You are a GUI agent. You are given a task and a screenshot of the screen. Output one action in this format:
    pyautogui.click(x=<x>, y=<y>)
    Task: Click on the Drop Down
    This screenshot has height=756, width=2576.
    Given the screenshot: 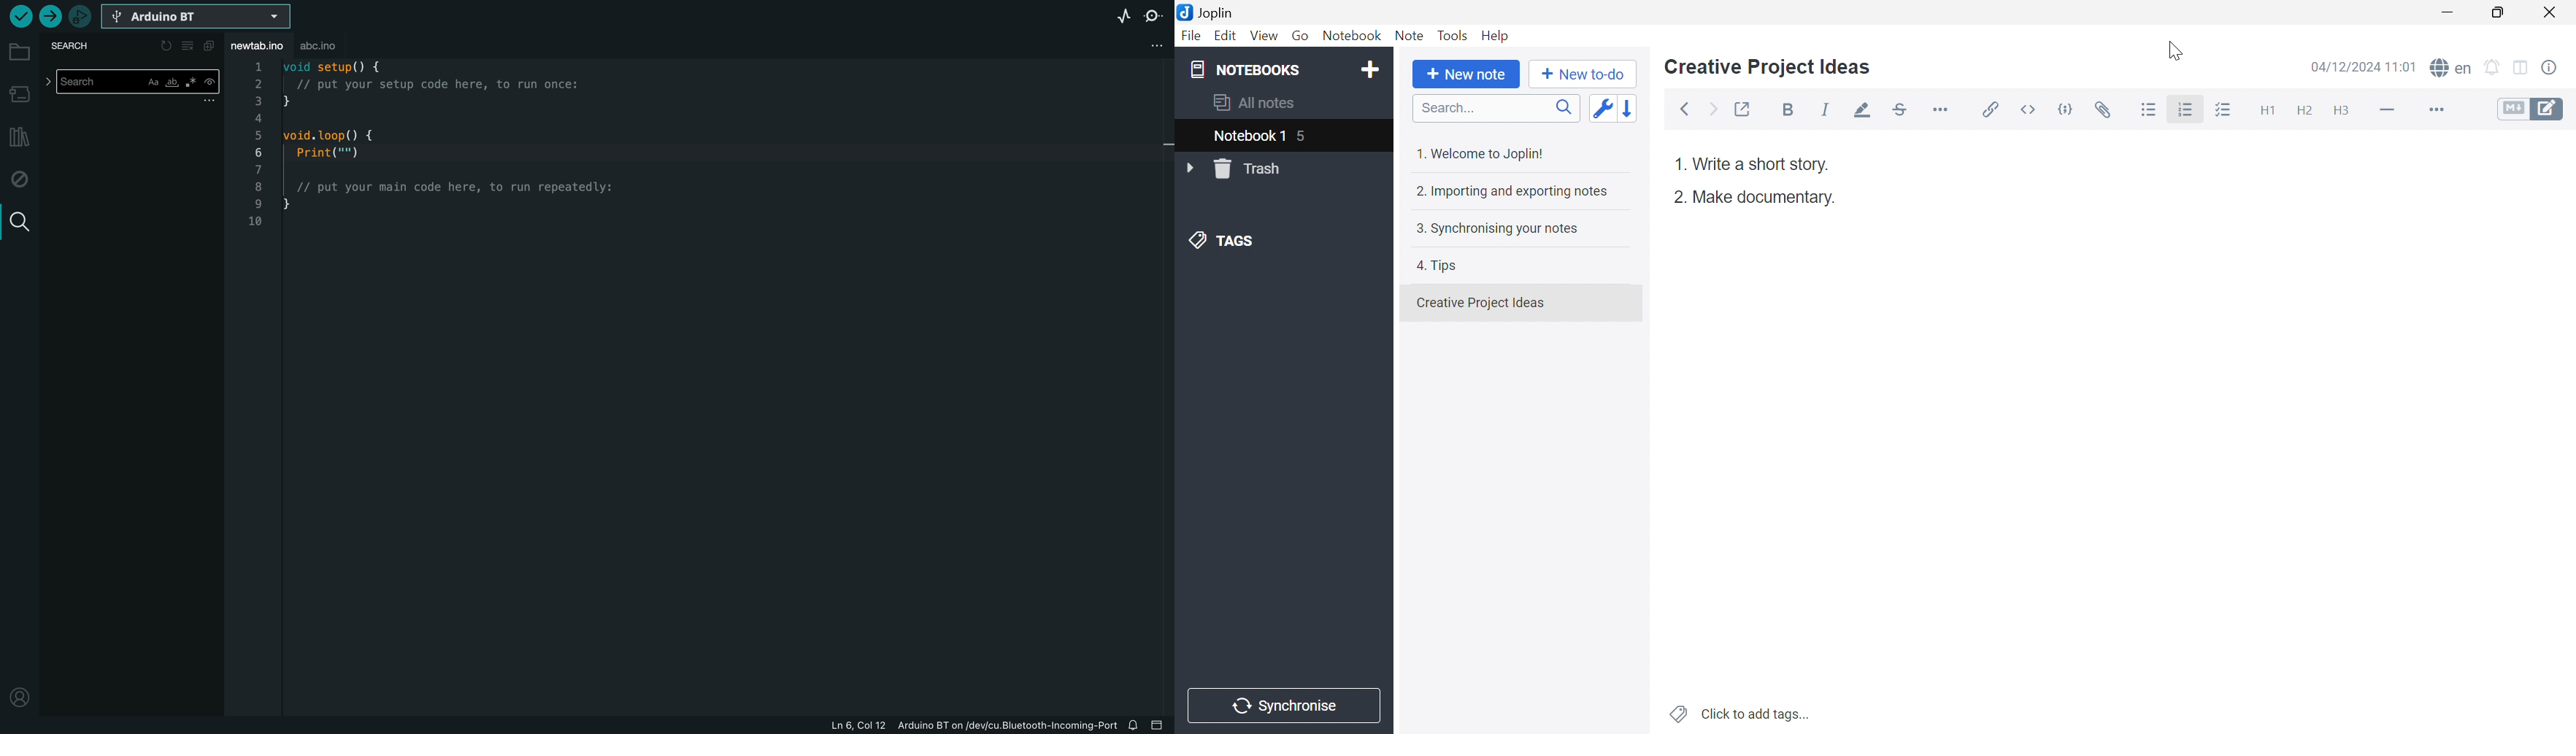 What is the action you would take?
    pyautogui.click(x=1193, y=169)
    